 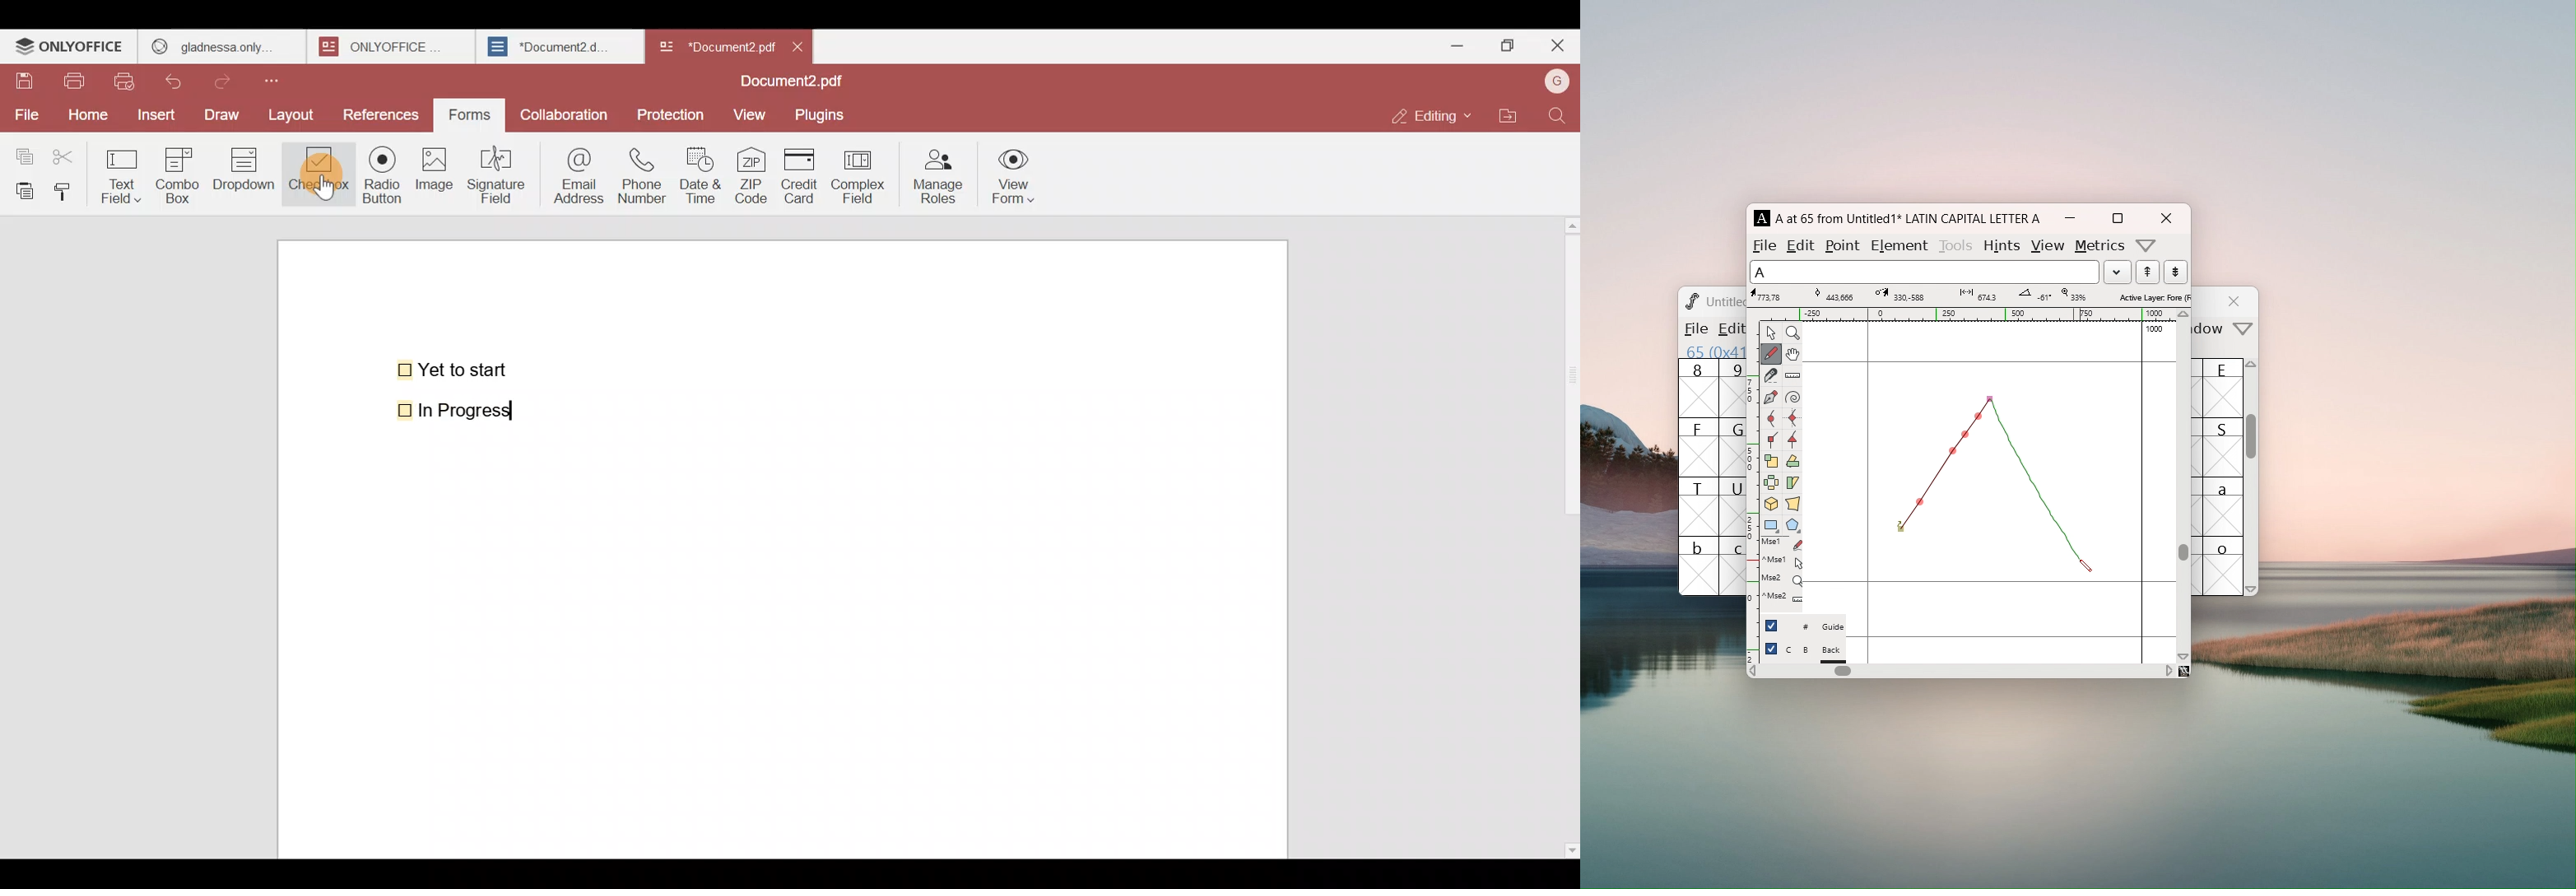 What do you see at coordinates (2224, 388) in the screenshot?
I see `E` at bounding box center [2224, 388].